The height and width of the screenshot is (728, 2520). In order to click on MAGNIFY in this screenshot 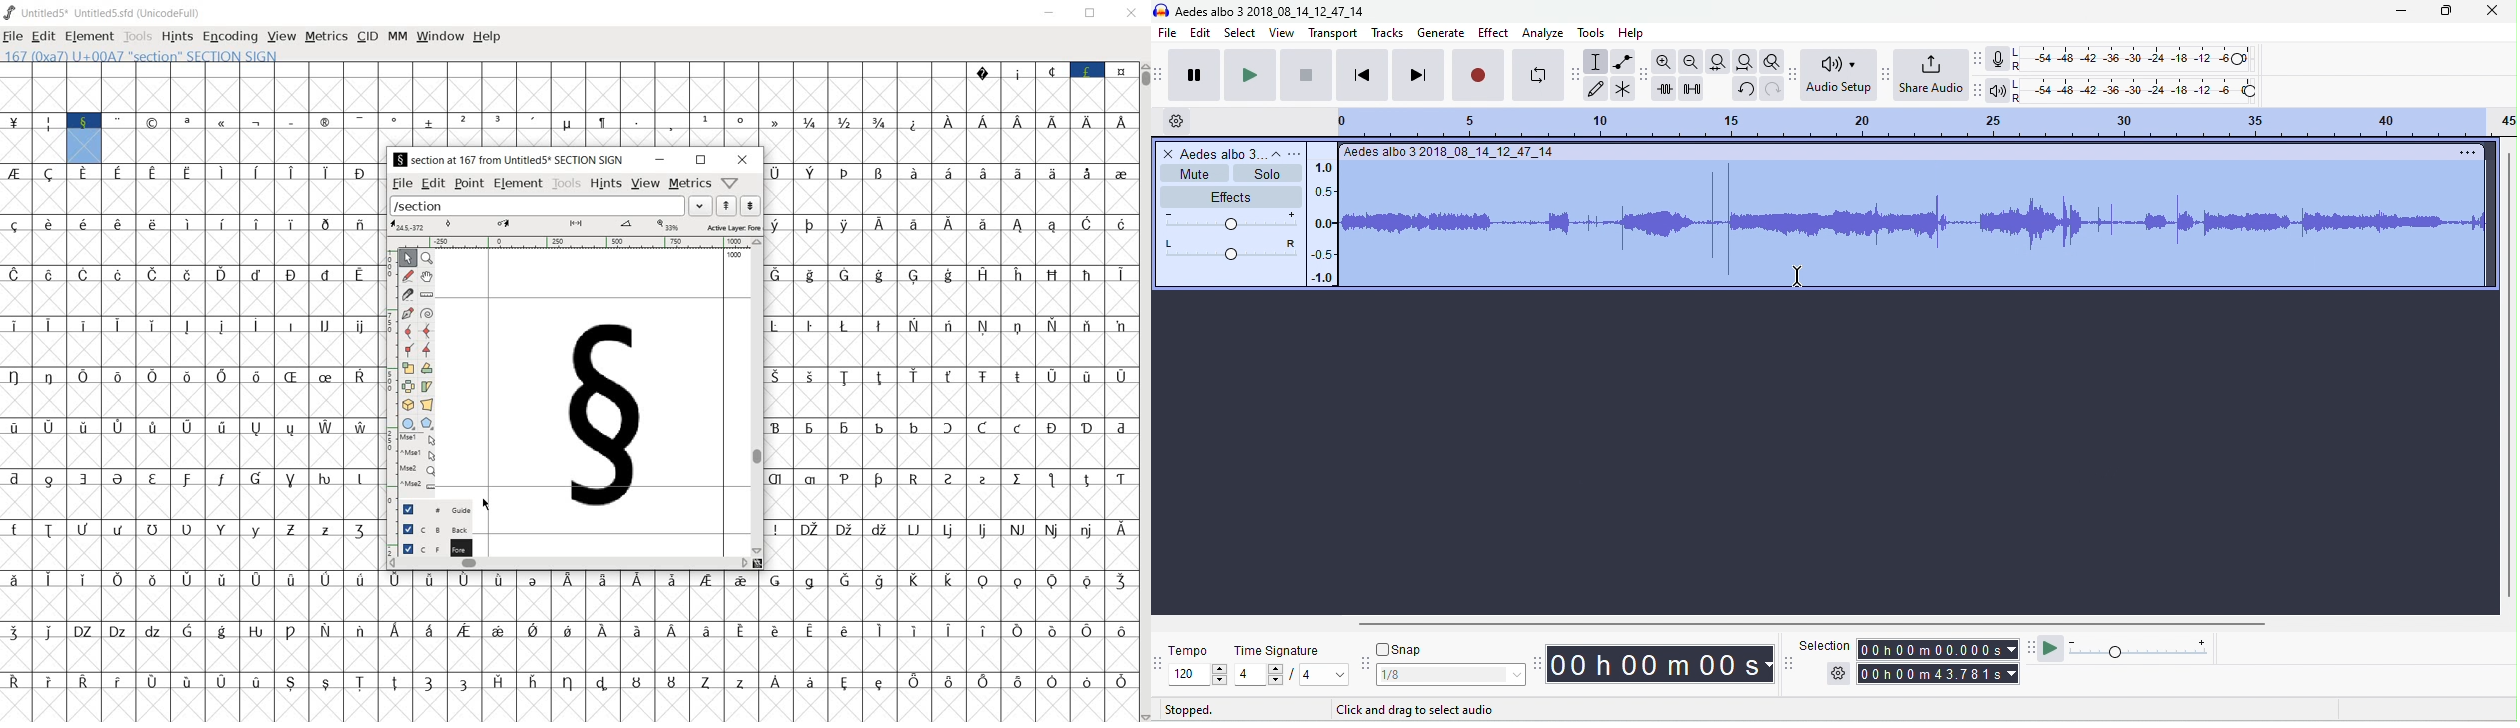, I will do `click(428, 257)`.